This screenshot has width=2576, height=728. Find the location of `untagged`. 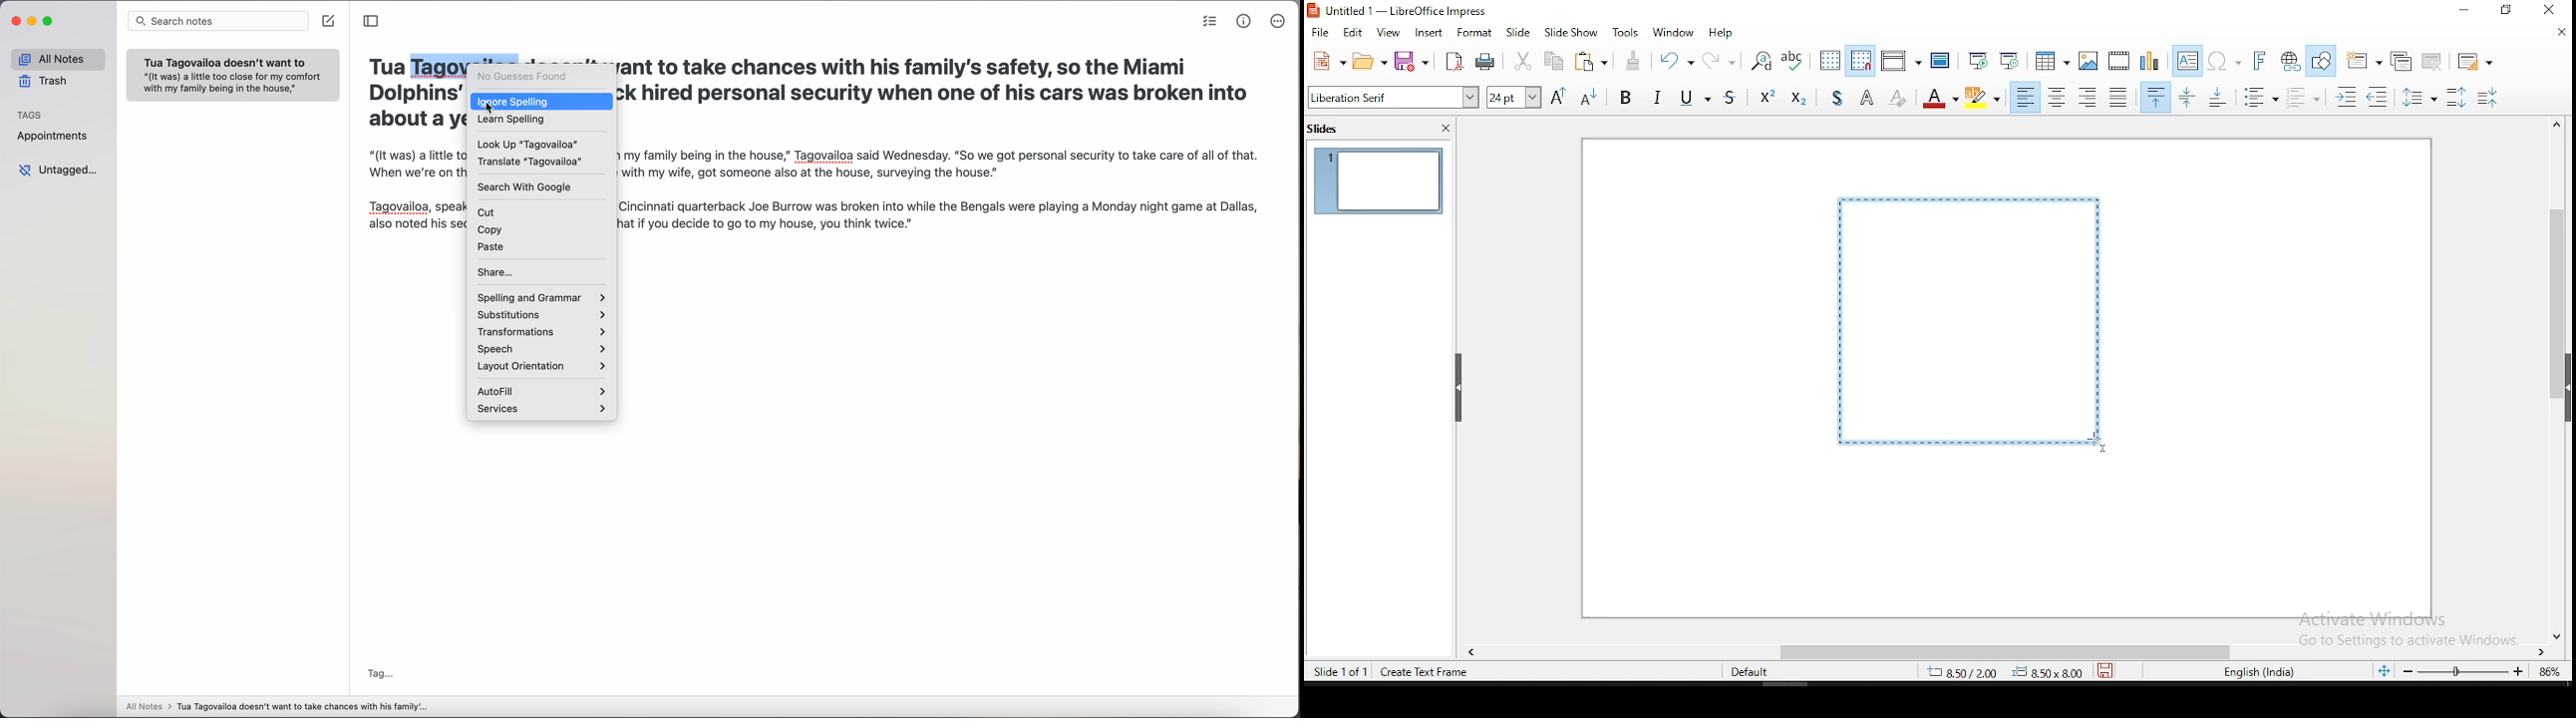

untagged is located at coordinates (61, 171).